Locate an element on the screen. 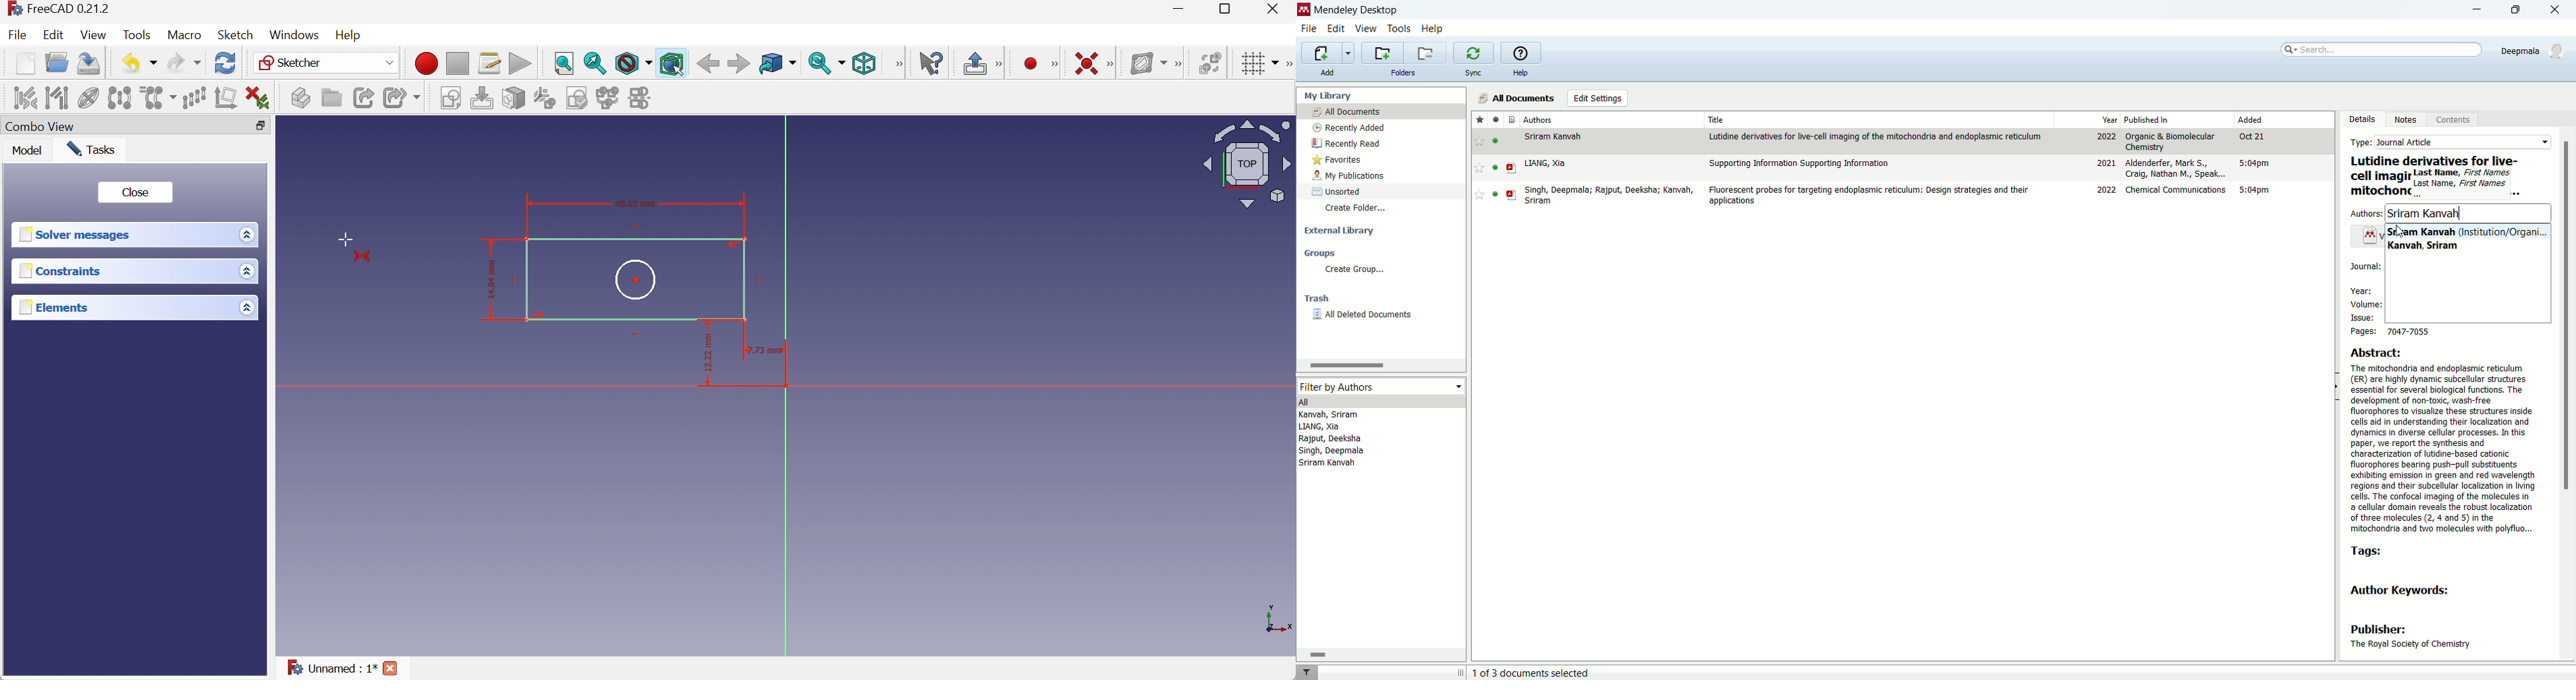  Make sub-link is located at coordinates (403, 98).